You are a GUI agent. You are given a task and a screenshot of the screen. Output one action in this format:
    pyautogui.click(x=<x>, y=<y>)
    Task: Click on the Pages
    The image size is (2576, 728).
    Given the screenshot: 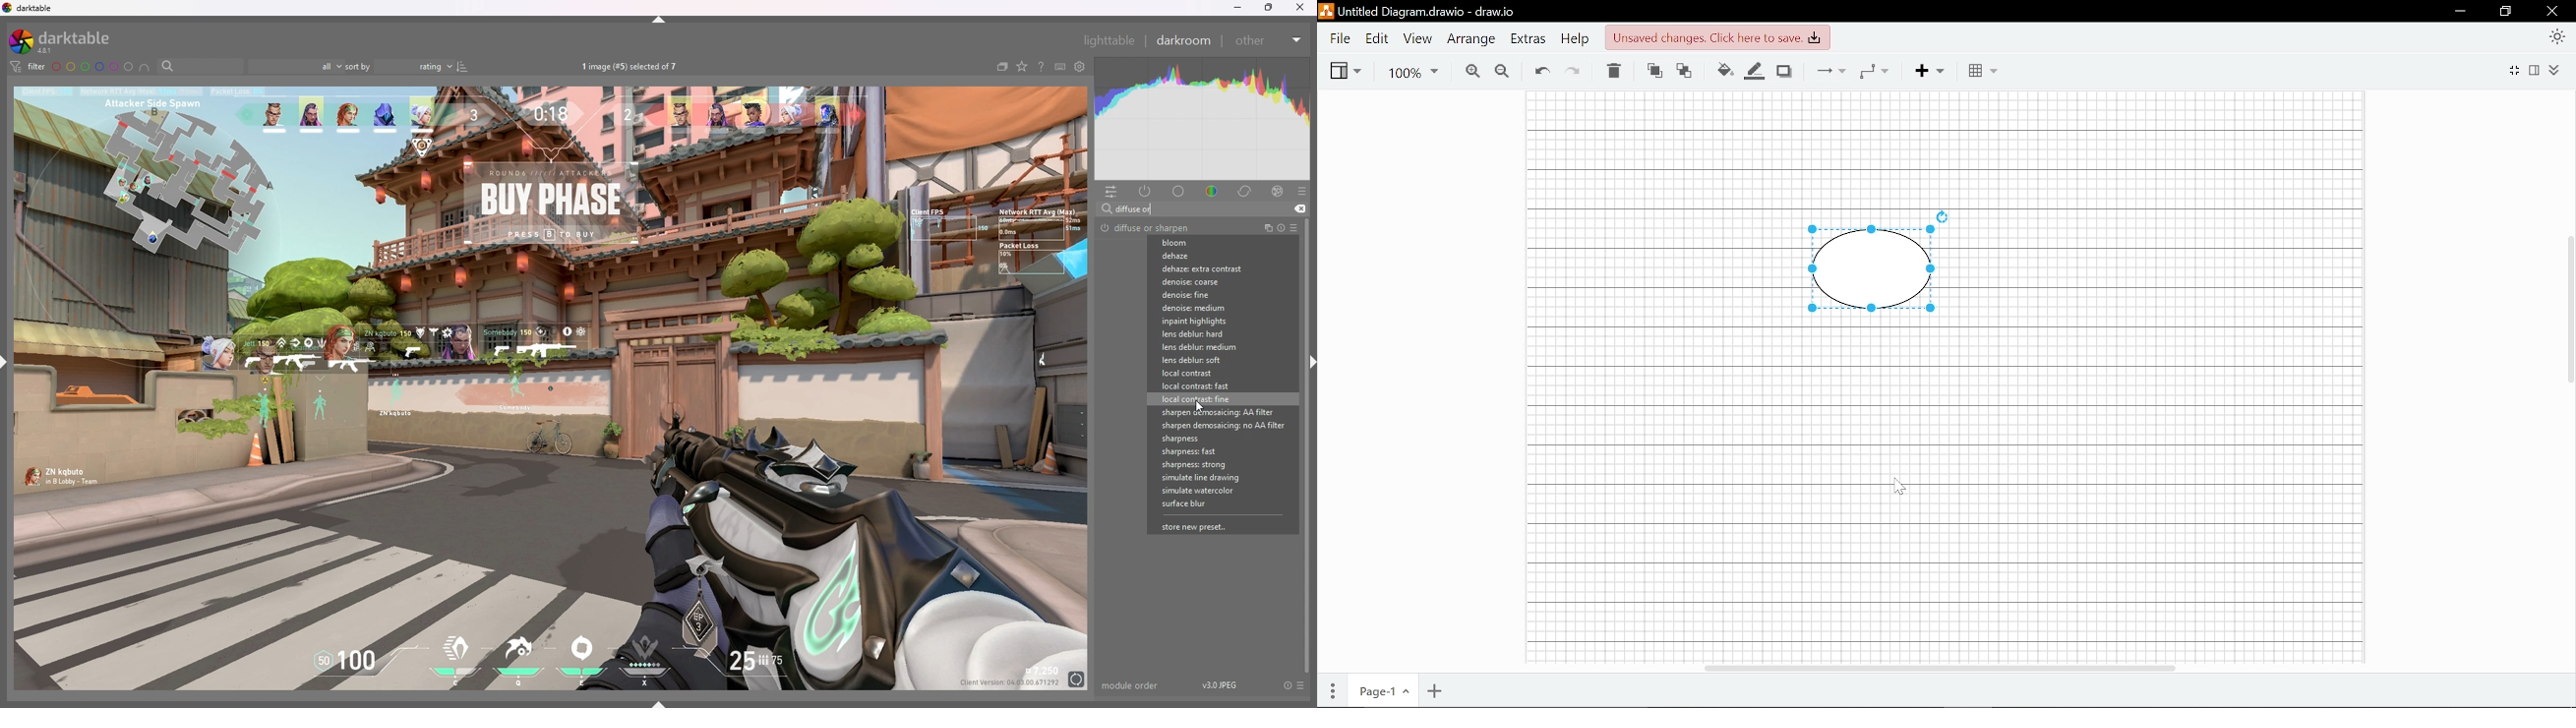 What is the action you would take?
    pyautogui.click(x=1334, y=691)
    